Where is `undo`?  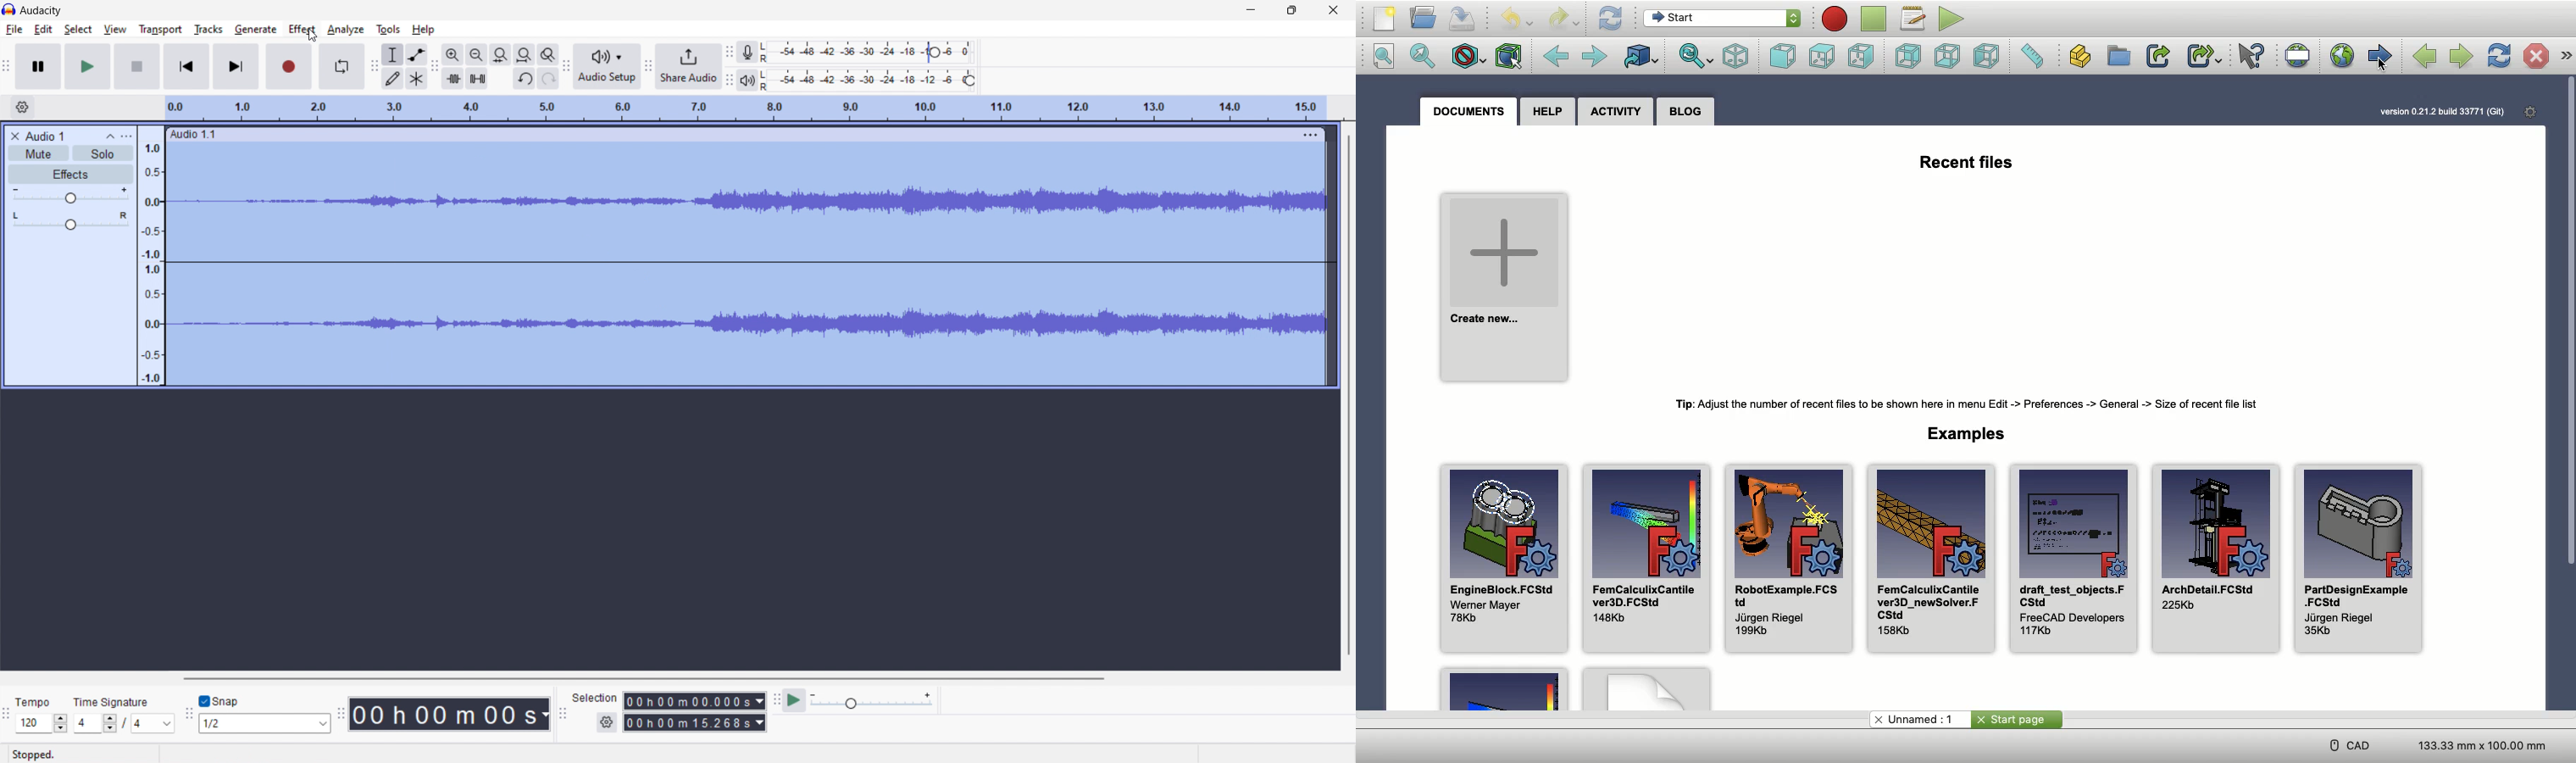 undo is located at coordinates (524, 78).